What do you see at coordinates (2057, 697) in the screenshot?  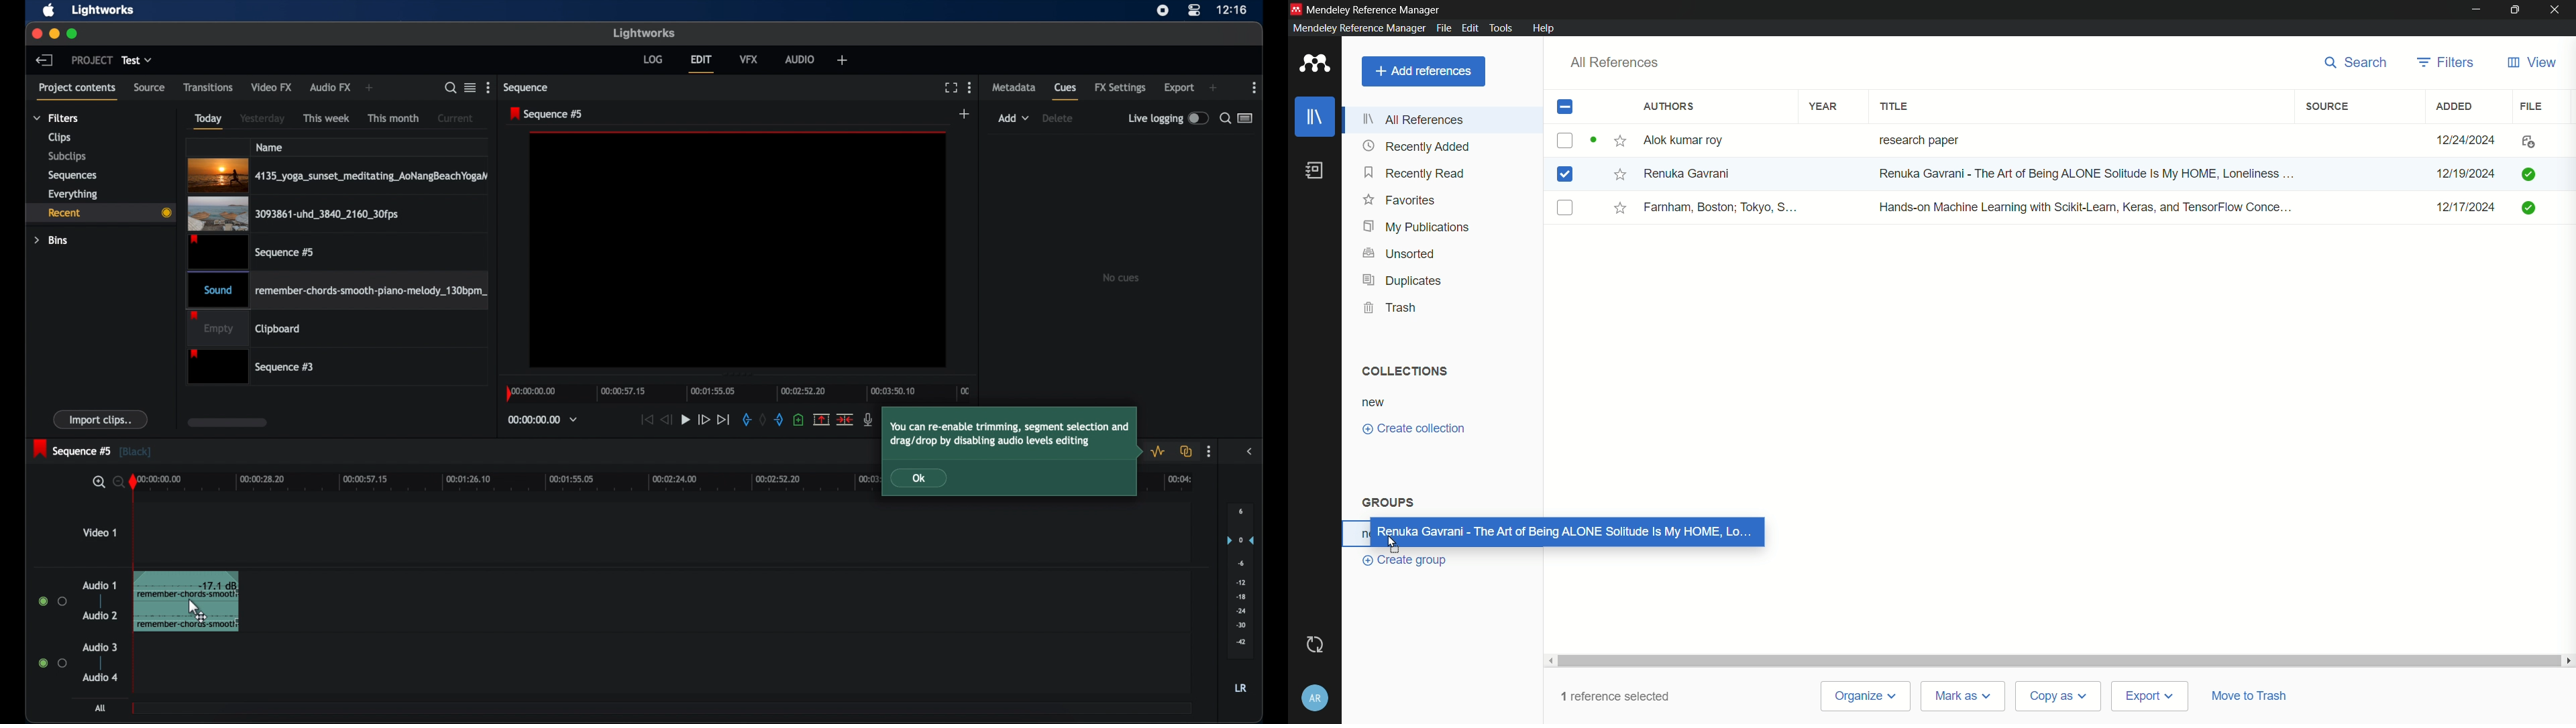 I see `copy as` at bounding box center [2057, 697].